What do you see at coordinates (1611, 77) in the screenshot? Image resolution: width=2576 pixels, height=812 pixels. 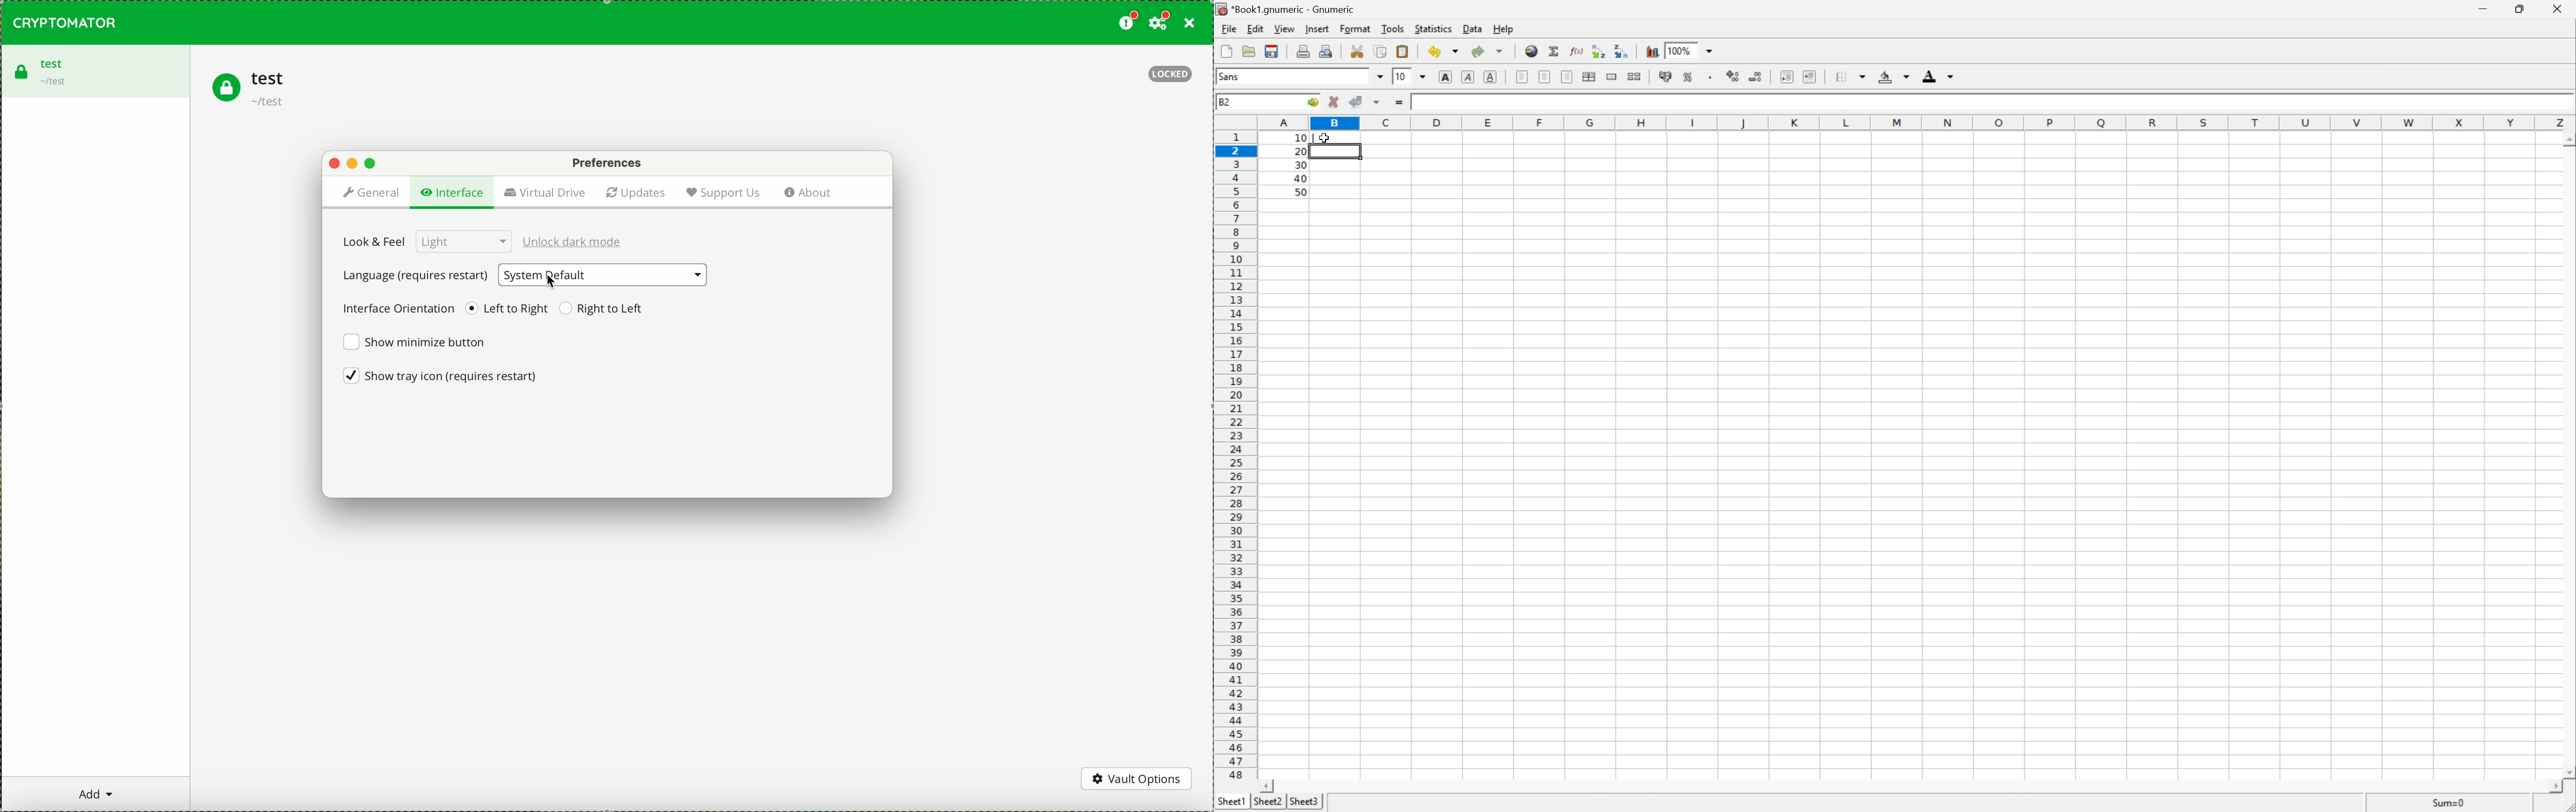 I see `Merge ranges of cells` at bounding box center [1611, 77].